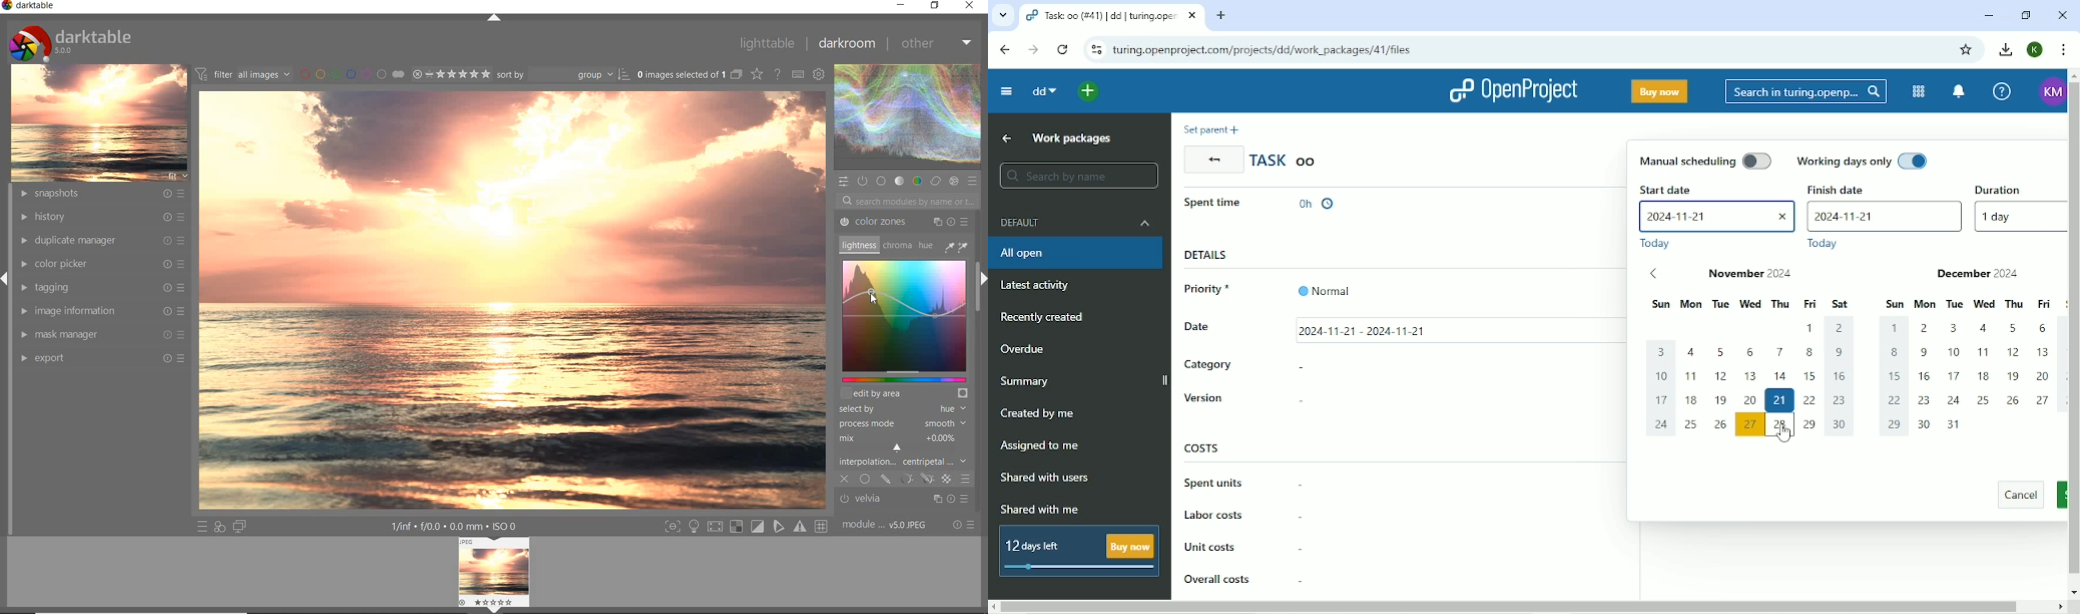 This screenshot has height=616, width=2100. Describe the element at coordinates (995, 607) in the screenshot. I see `scroll left` at that location.